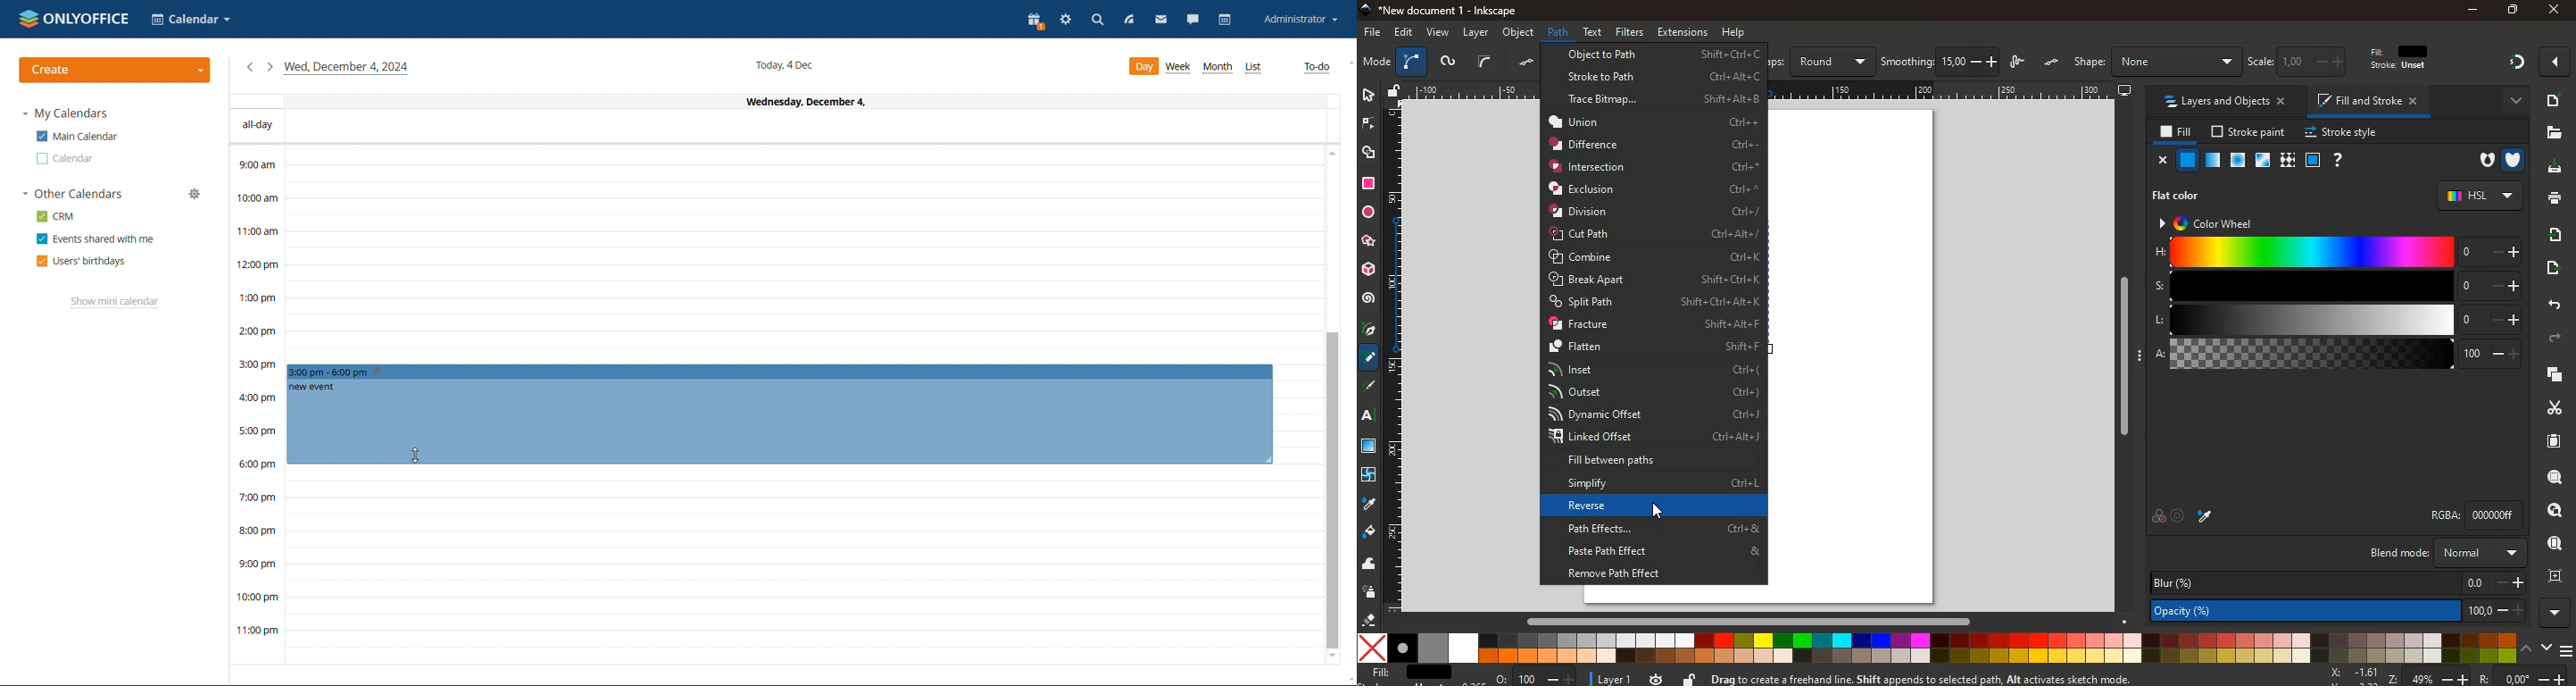 The image size is (2576, 700). Describe the element at coordinates (2223, 101) in the screenshot. I see `layers and objects` at that location.